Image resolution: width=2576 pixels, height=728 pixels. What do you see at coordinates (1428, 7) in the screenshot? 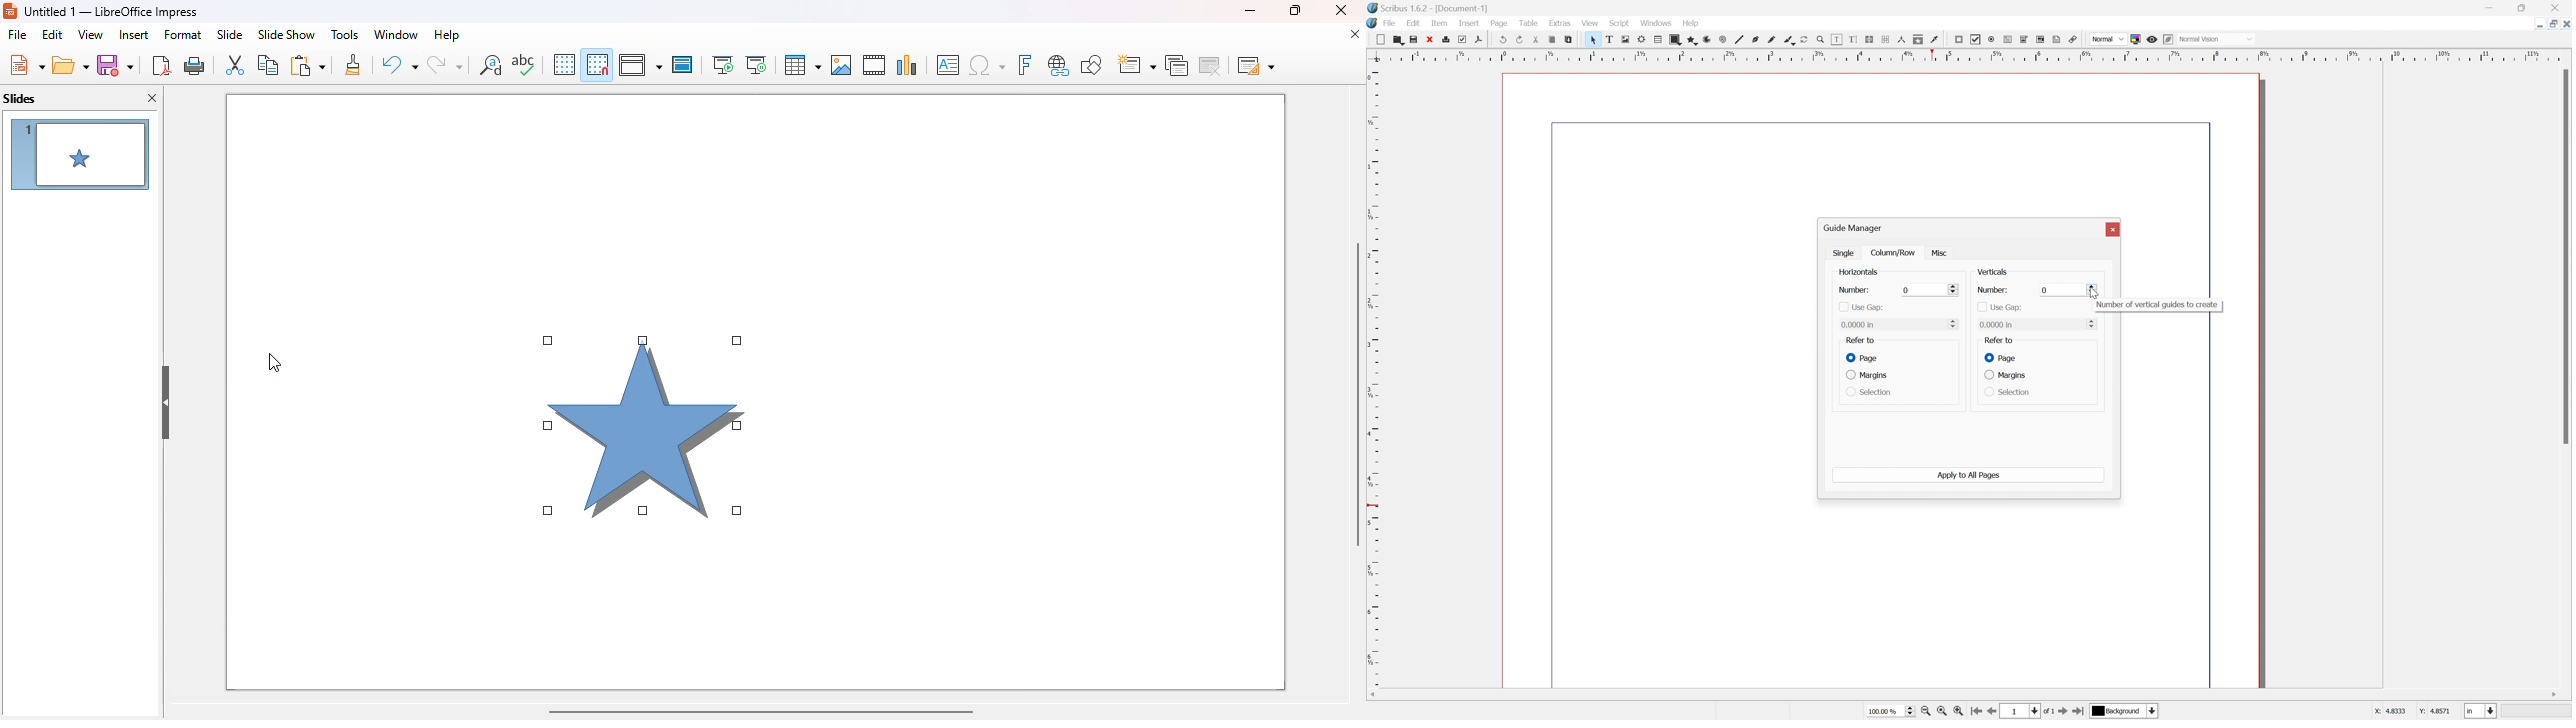
I see `scribus 1.6.2 - [document-1]` at bounding box center [1428, 7].